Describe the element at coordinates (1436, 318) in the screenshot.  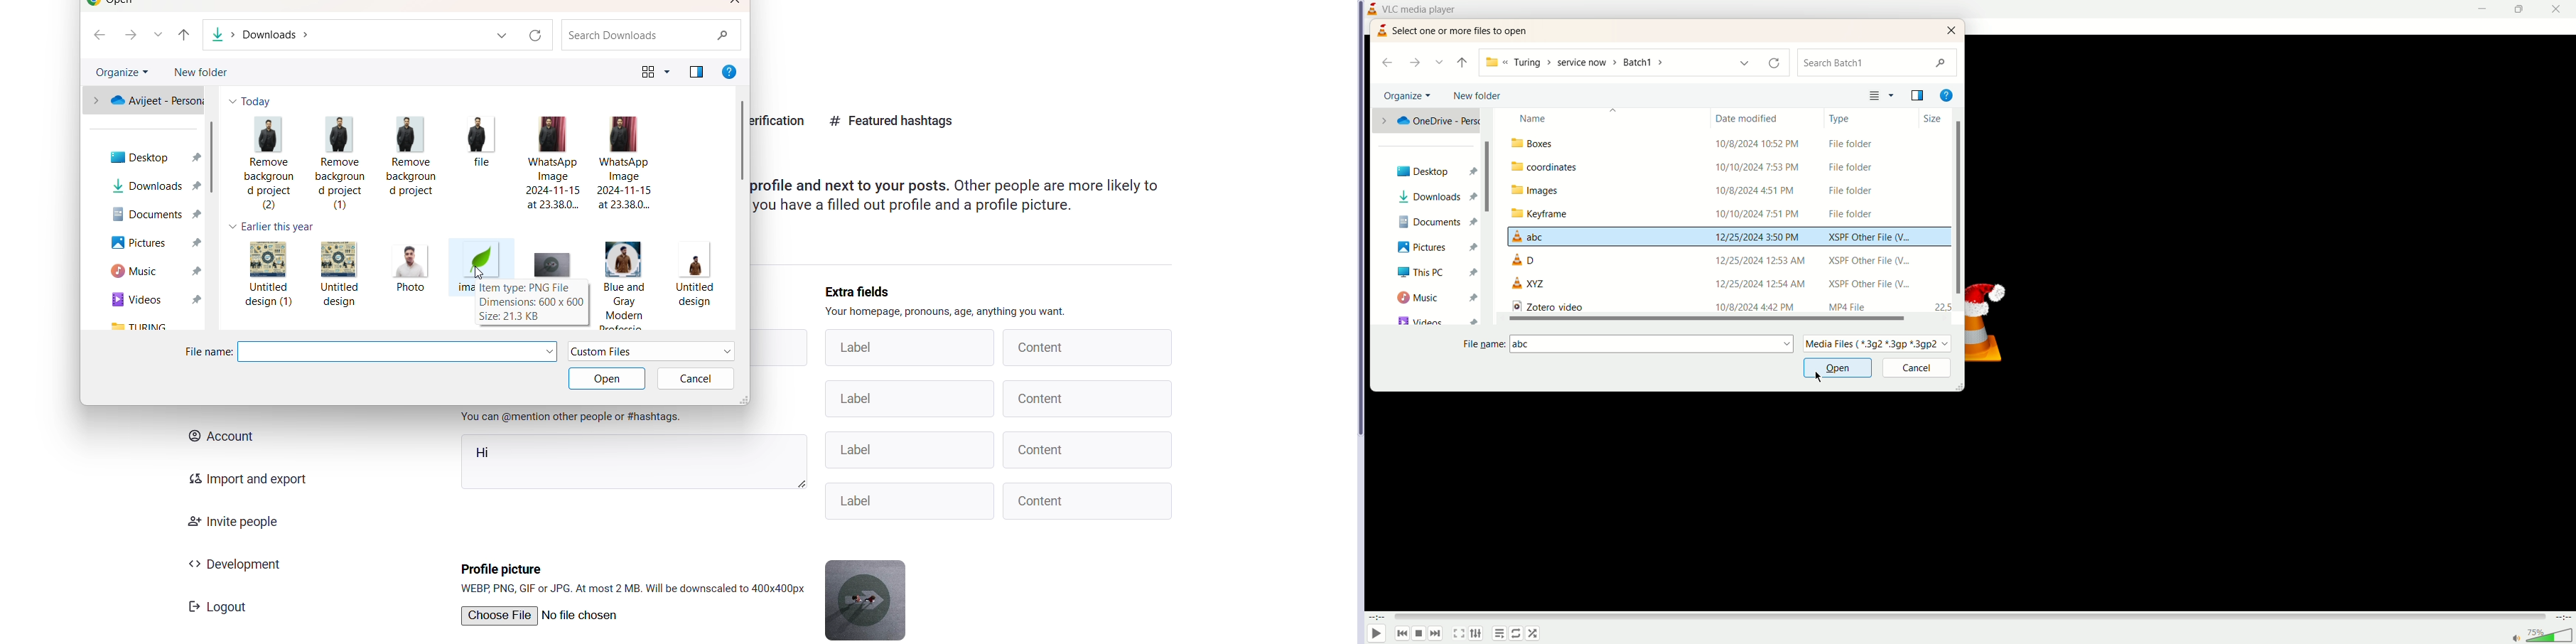
I see `Videos` at that location.